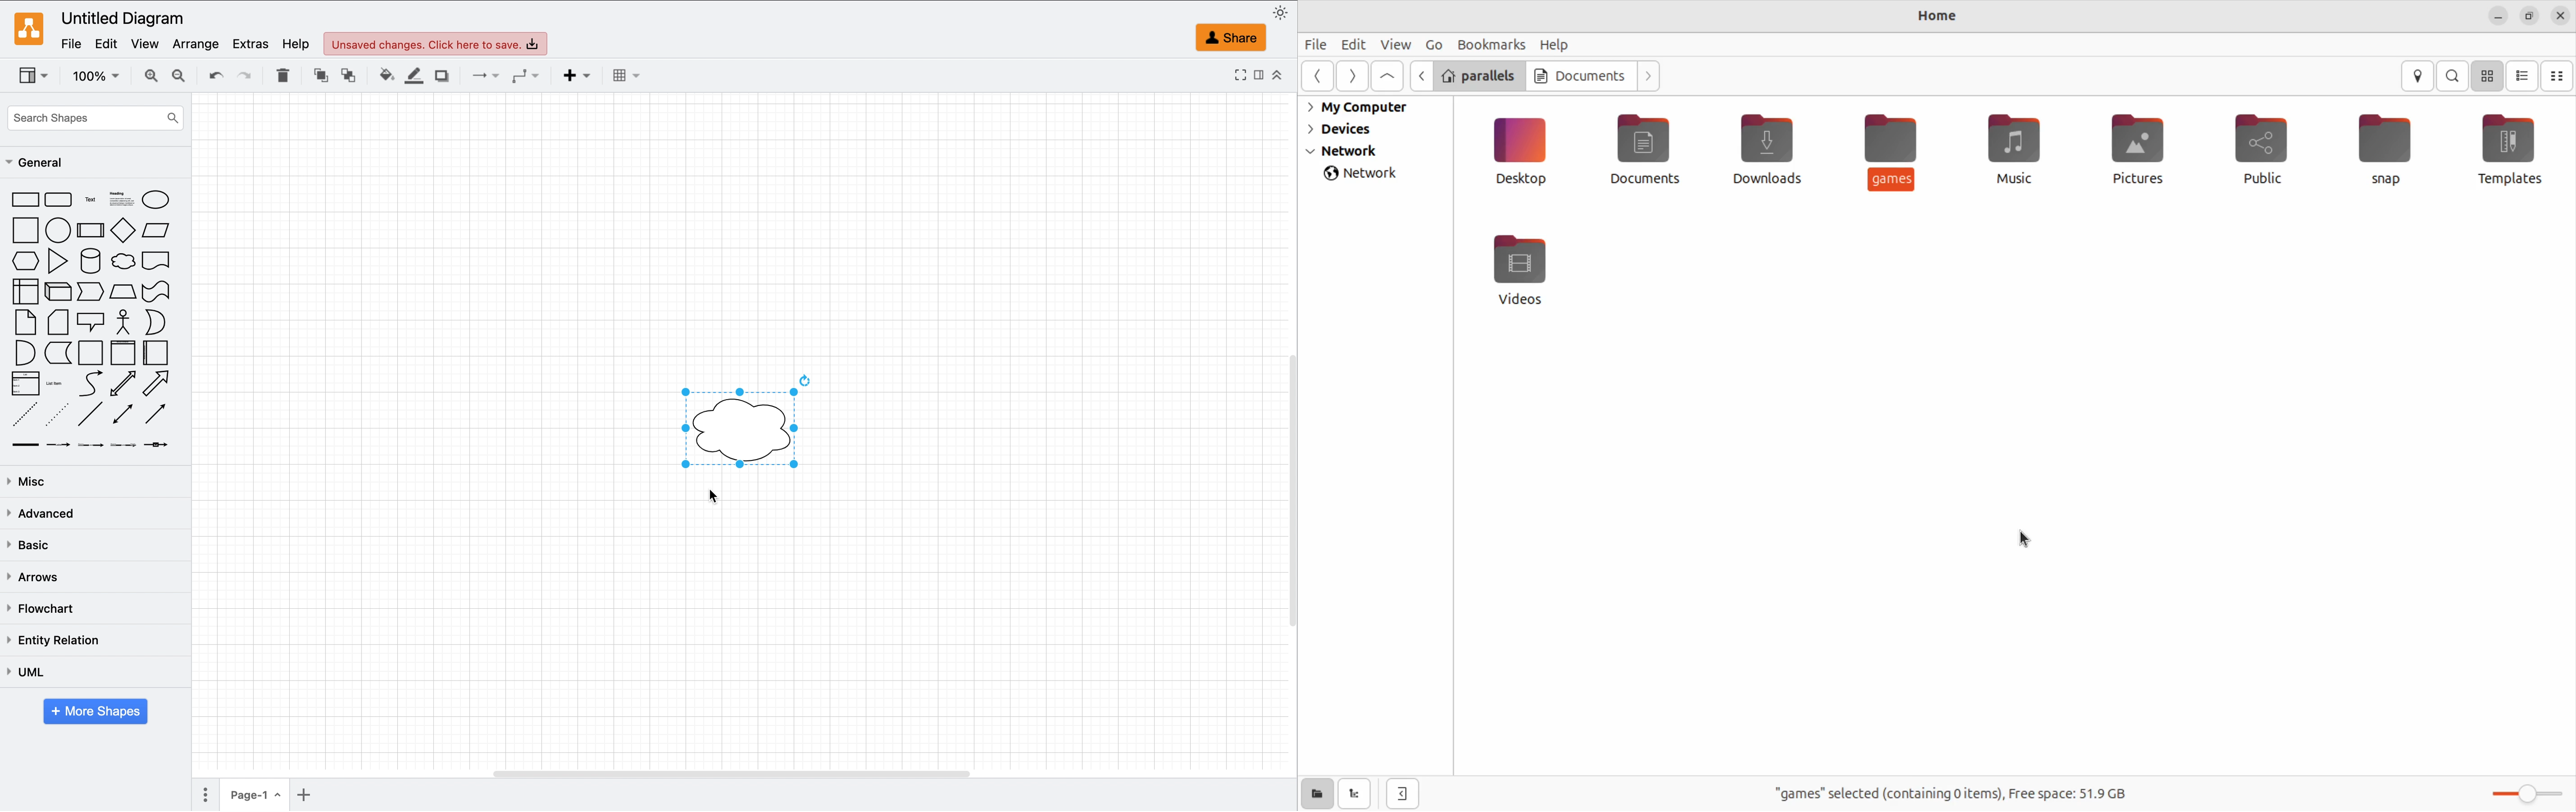  Describe the element at coordinates (25, 230) in the screenshot. I see `square` at that location.